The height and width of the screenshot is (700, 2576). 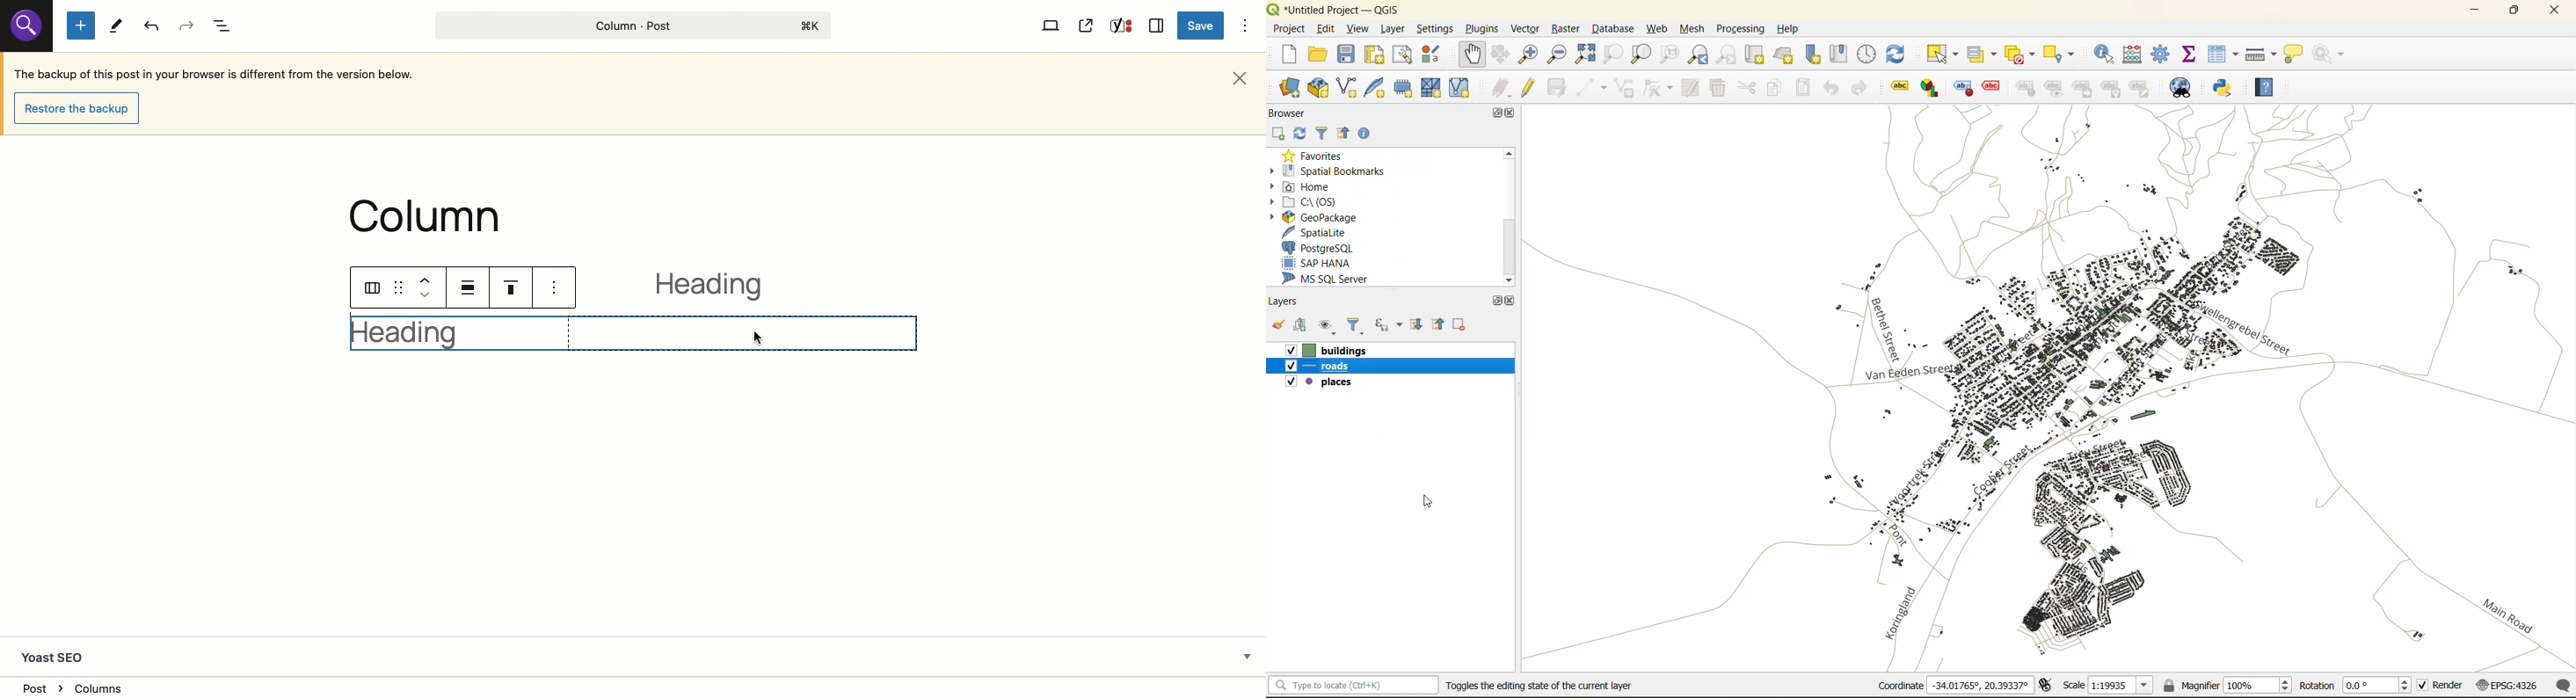 I want to click on paste, so click(x=1802, y=89).